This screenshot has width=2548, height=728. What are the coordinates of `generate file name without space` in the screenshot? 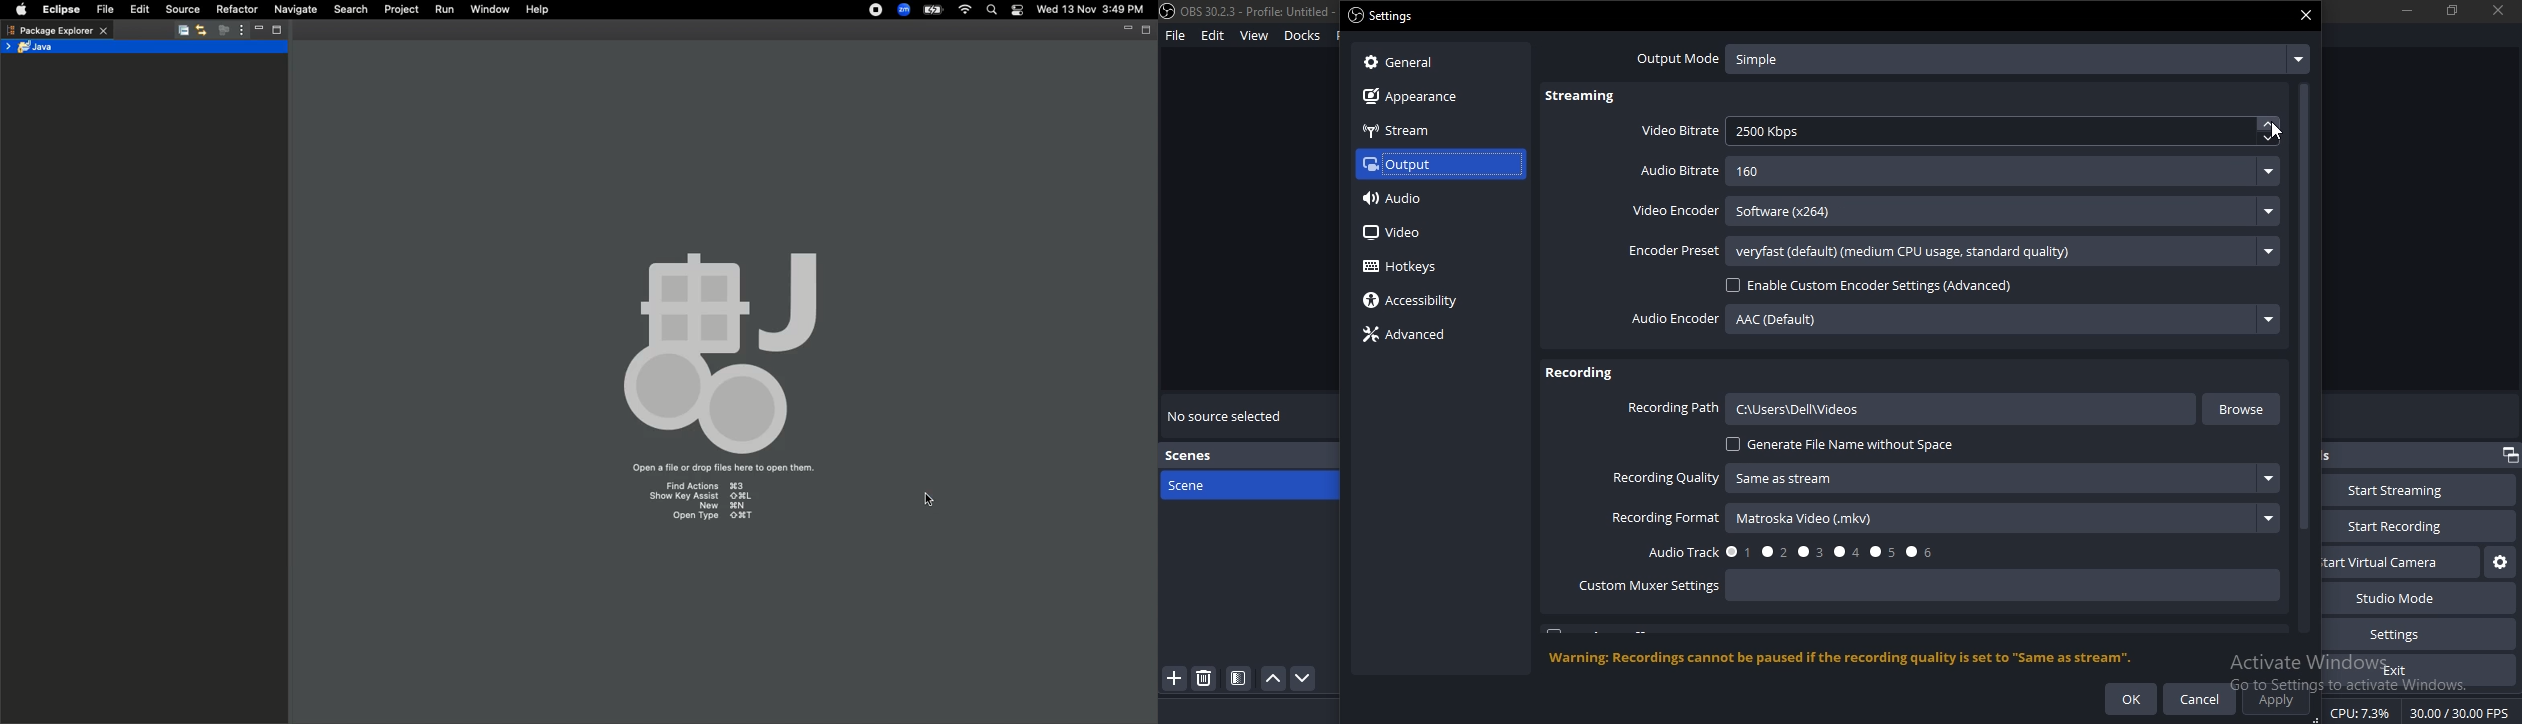 It's located at (1843, 446).